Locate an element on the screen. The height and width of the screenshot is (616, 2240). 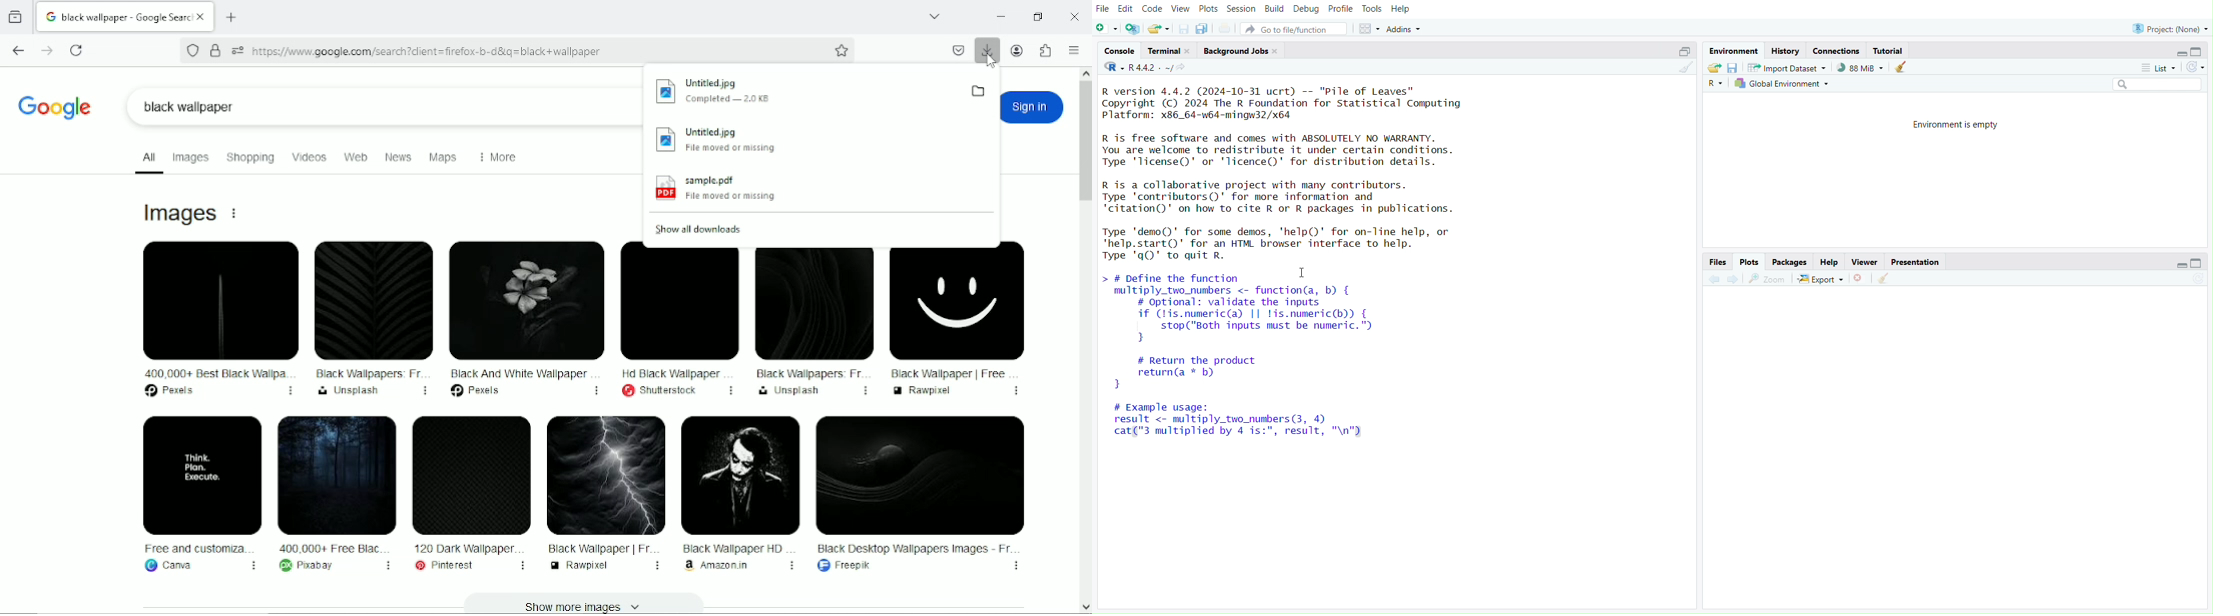
News is located at coordinates (396, 156).